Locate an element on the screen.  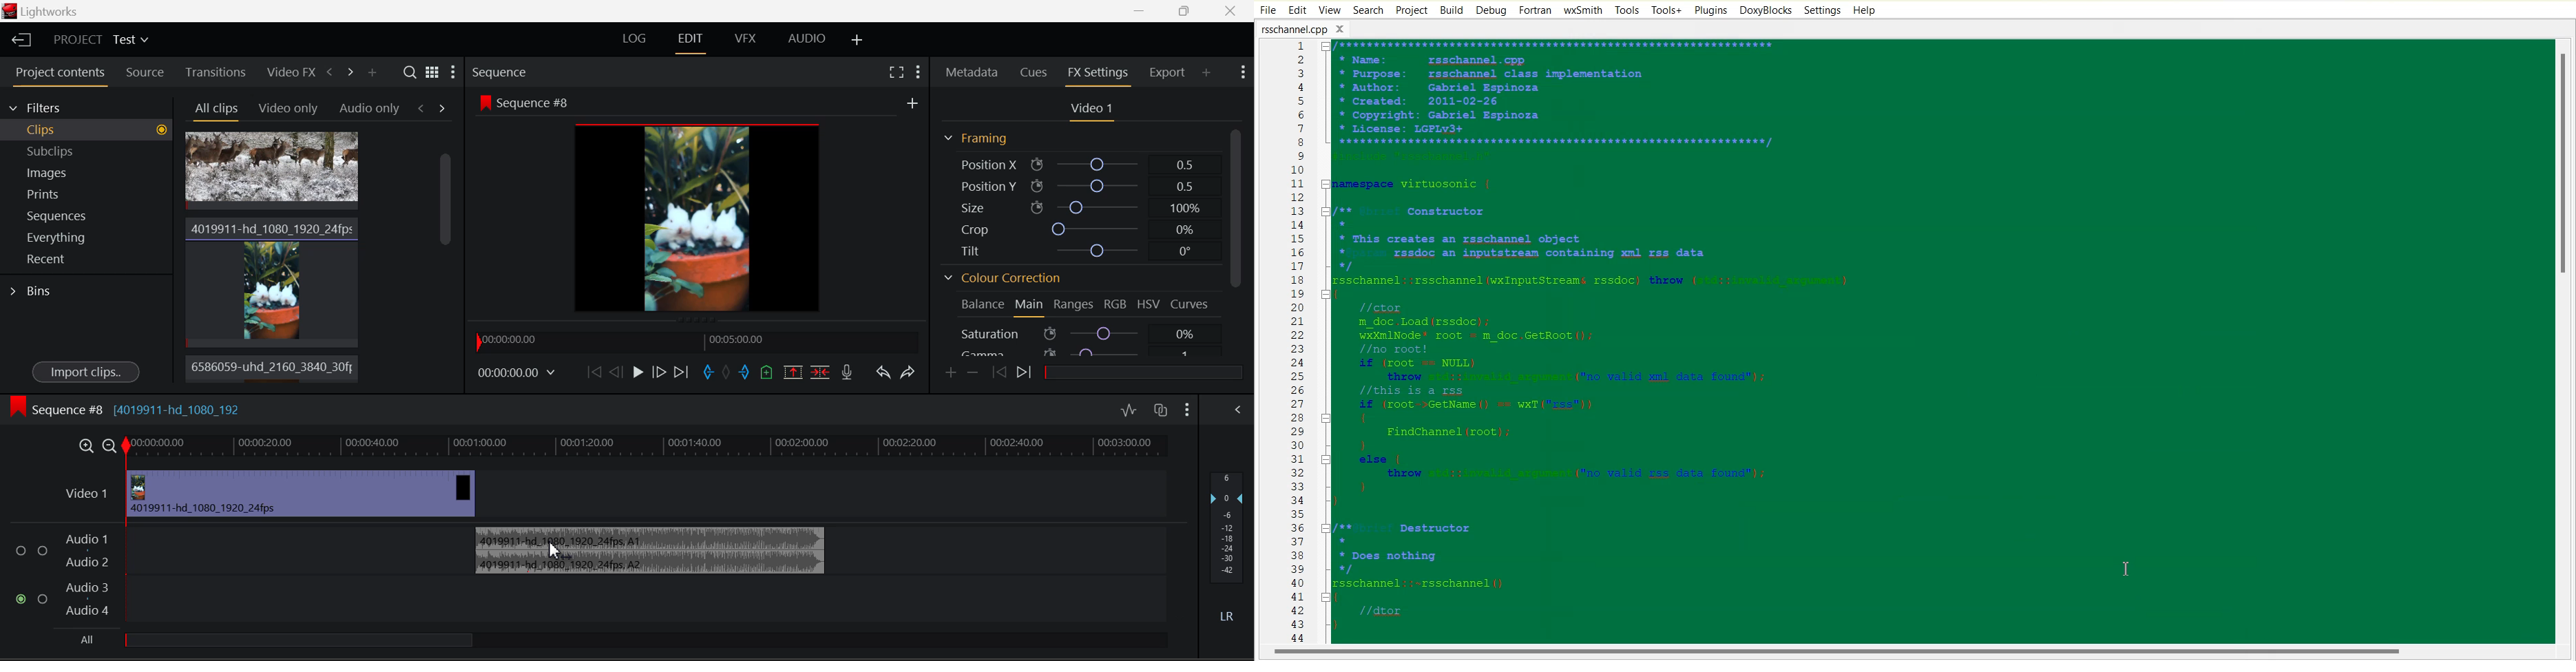
Horizontal Scroll bar is located at coordinates (1839, 653).